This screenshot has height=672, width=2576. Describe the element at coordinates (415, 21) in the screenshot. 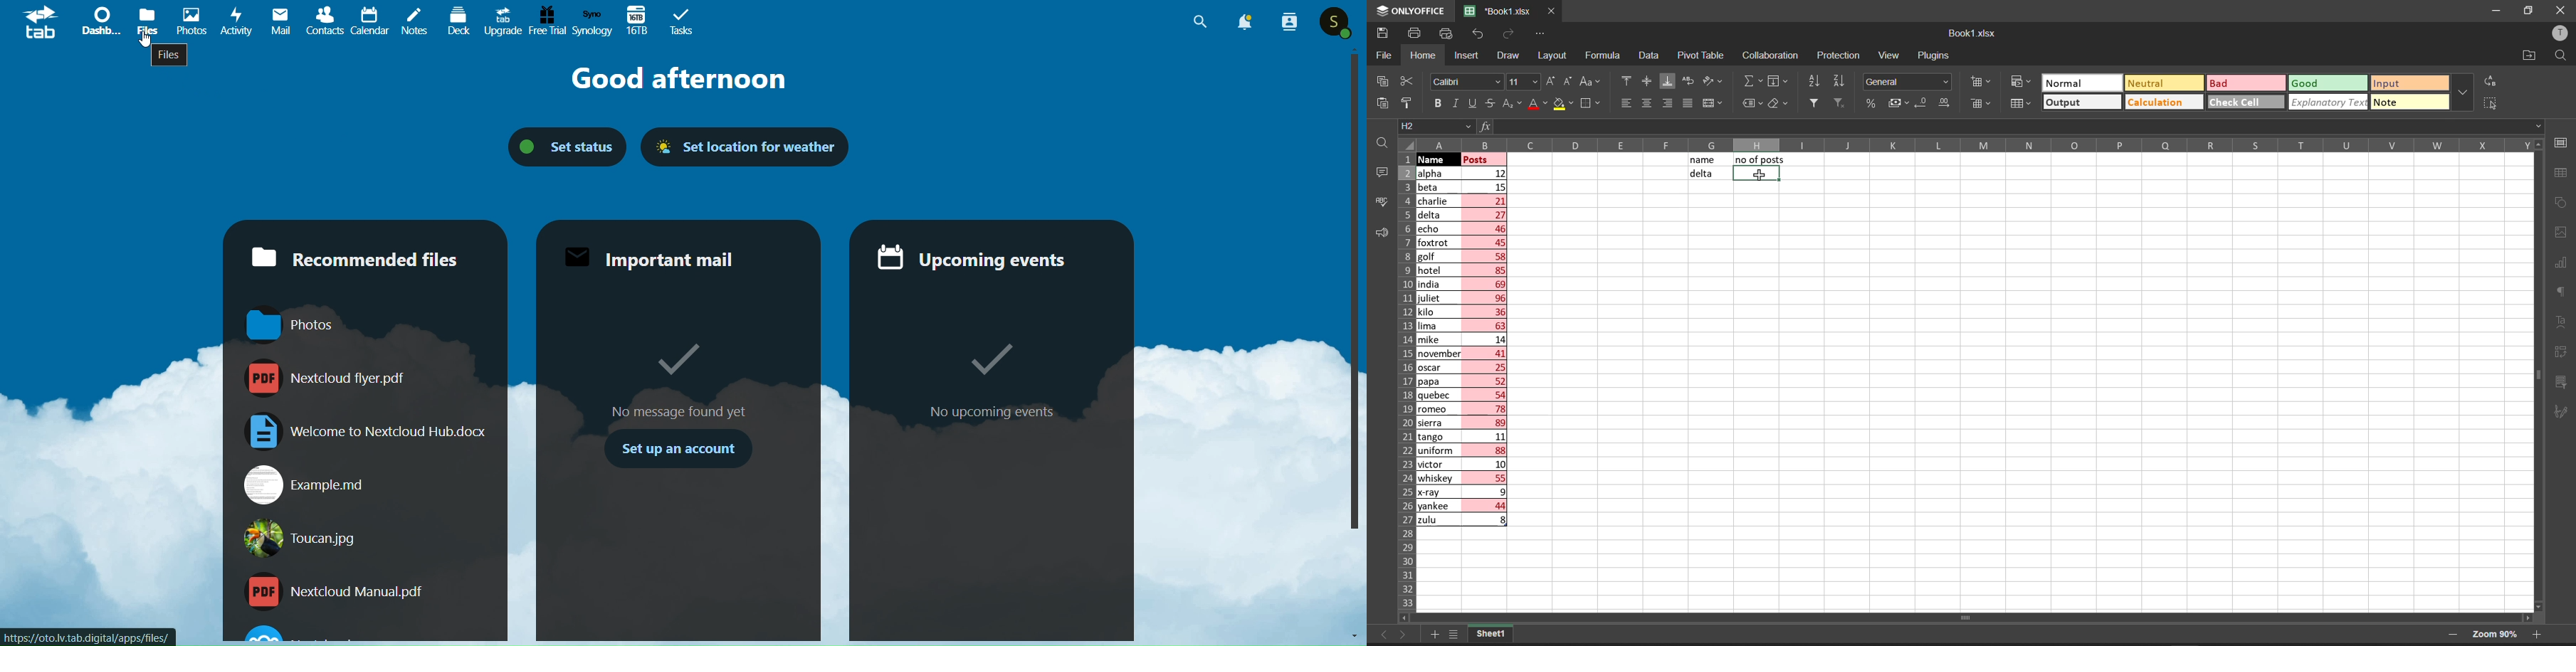

I see `notes` at that location.